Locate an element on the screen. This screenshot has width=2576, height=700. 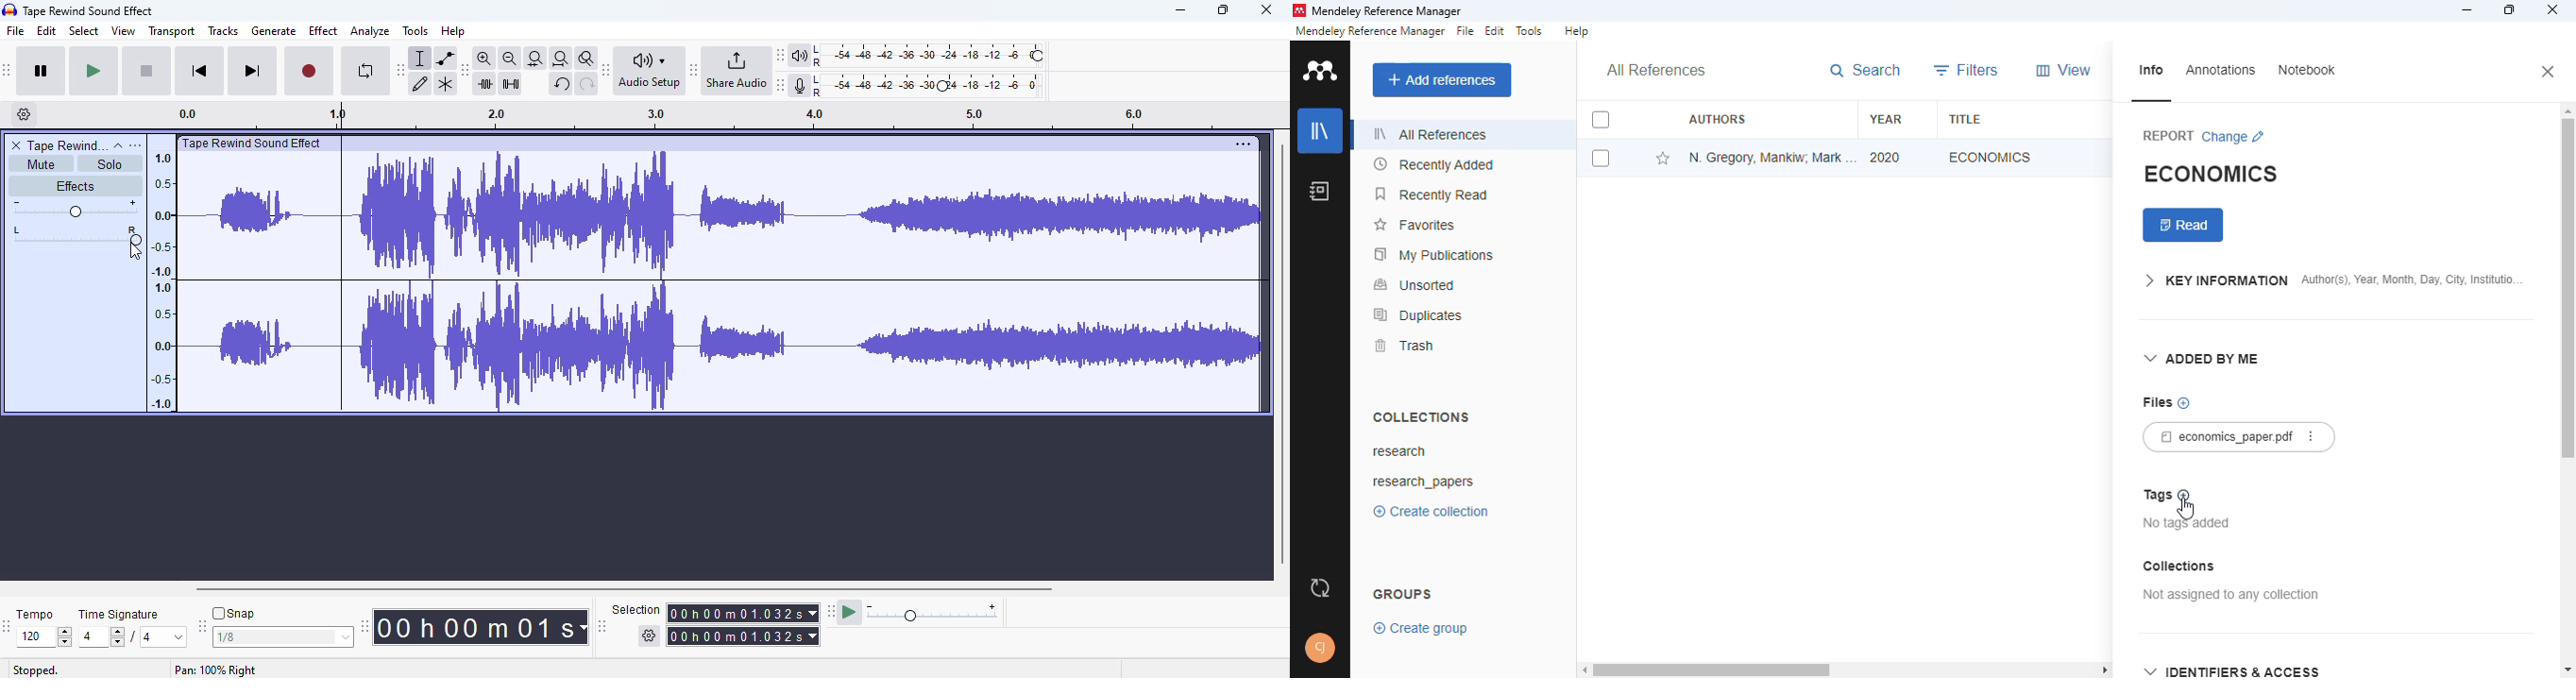
undo is located at coordinates (561, 84).